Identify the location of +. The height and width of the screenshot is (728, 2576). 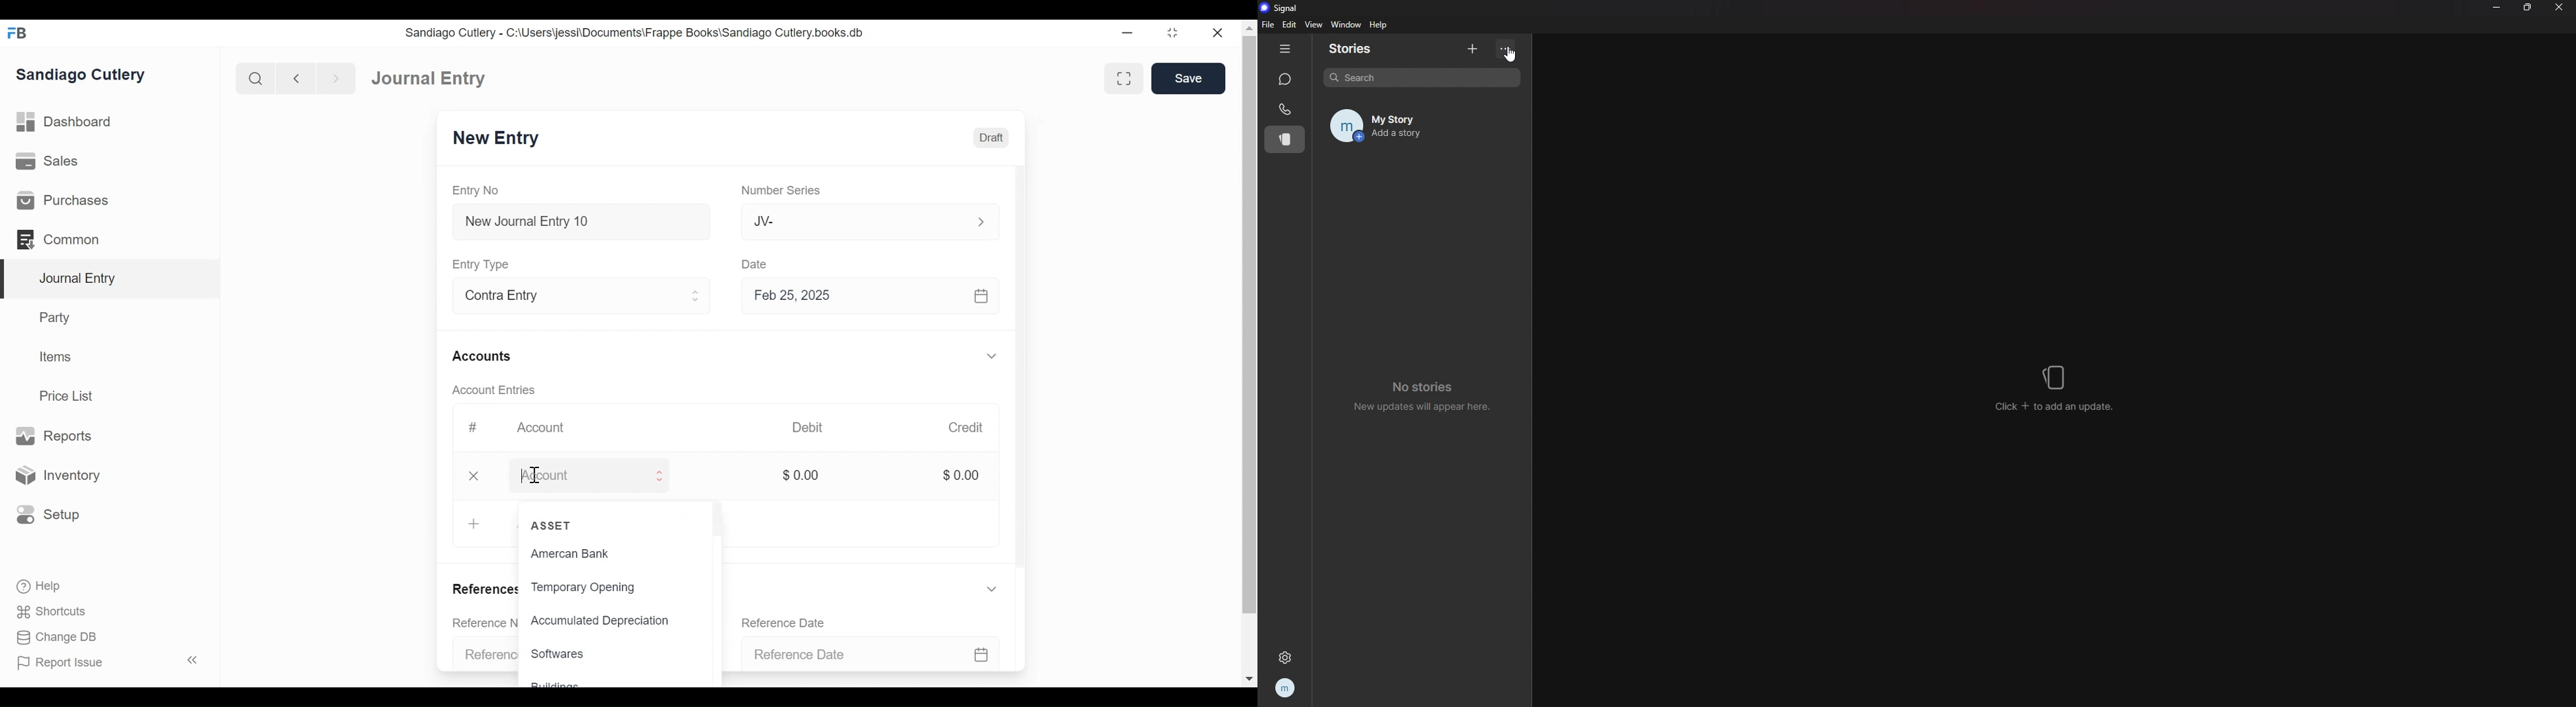
(475, 522).